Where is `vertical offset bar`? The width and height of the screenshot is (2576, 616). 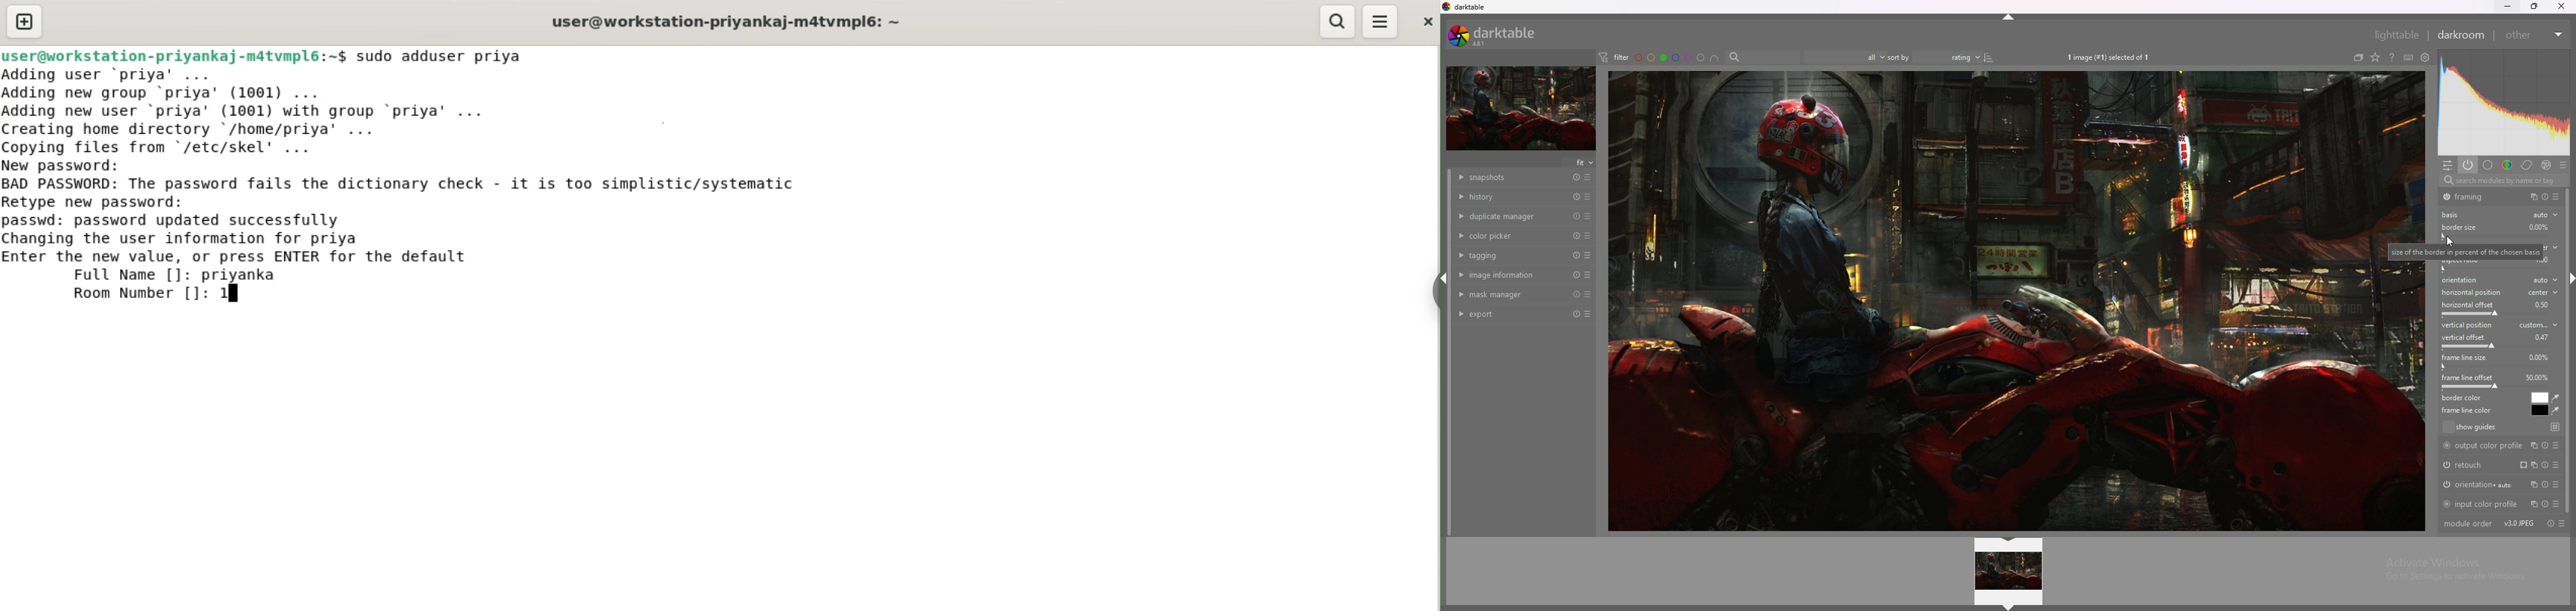 vertical offset bar is located at coordinates (2497, 346).